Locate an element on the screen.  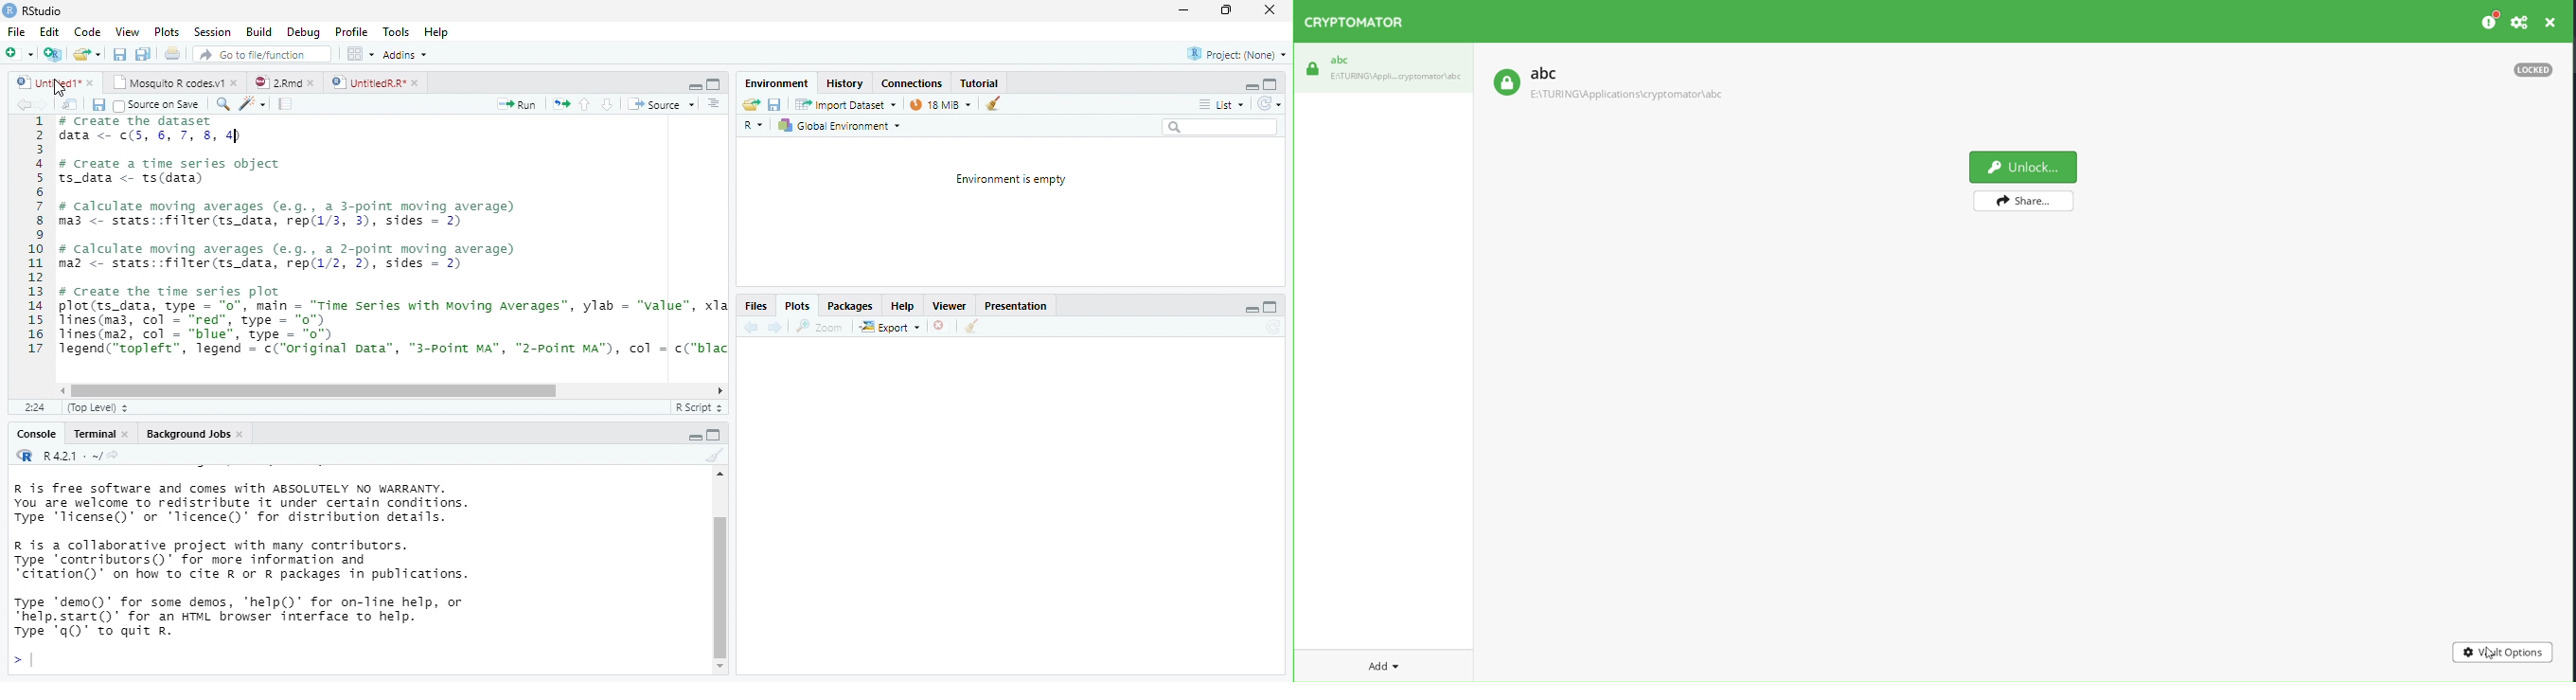
maximize is located at coordinates (714, 84).